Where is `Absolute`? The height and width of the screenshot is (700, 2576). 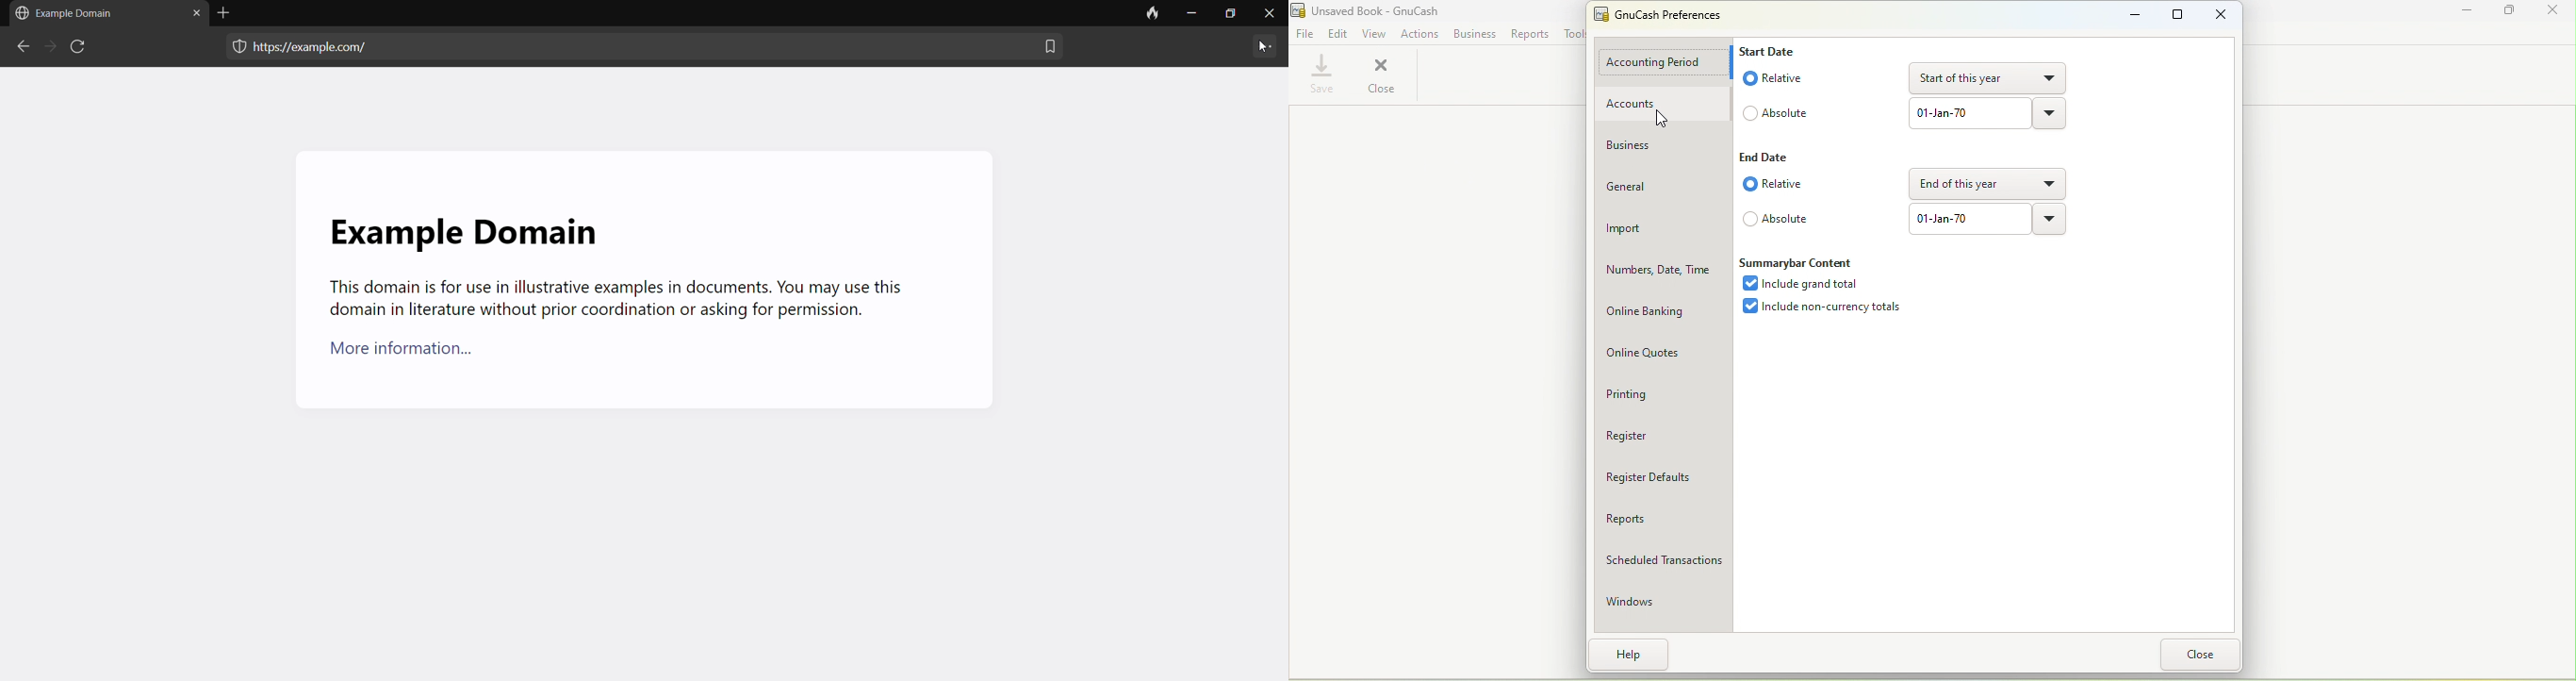 Absolute is located at coordinates (1775, 112).